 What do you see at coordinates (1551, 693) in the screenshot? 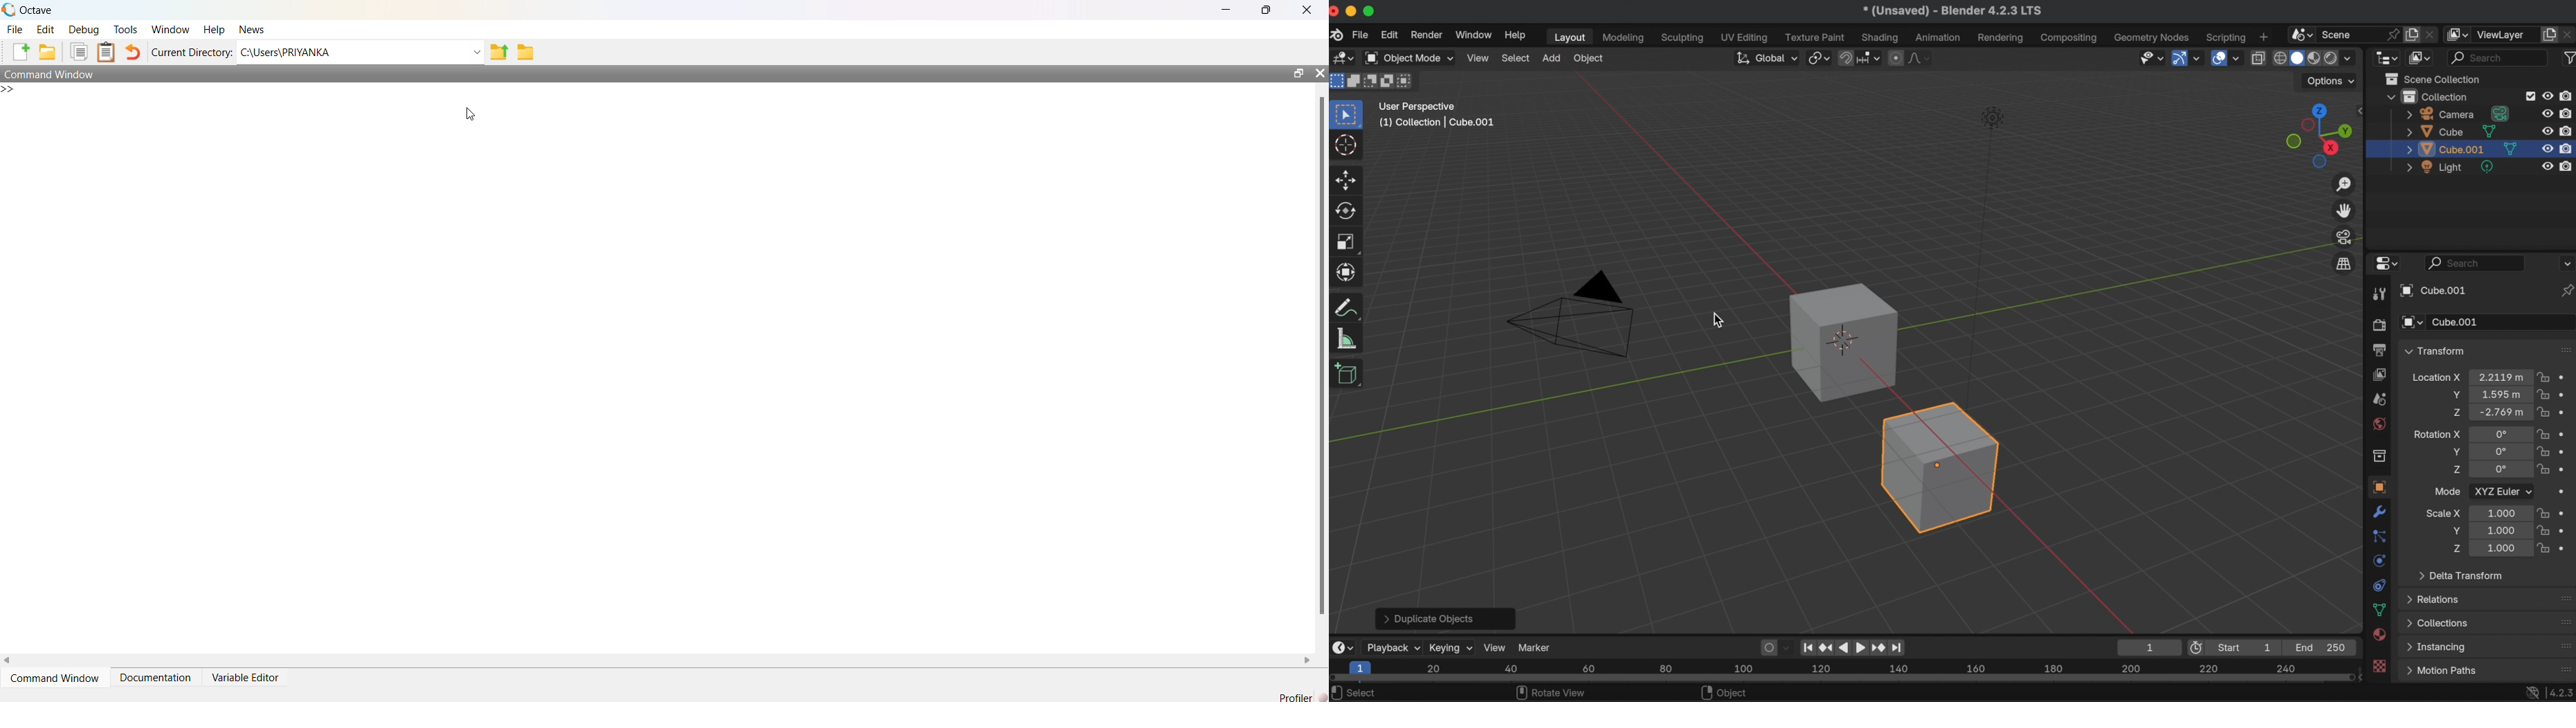
I see `rotate view` at bounding box center [1551, 693].